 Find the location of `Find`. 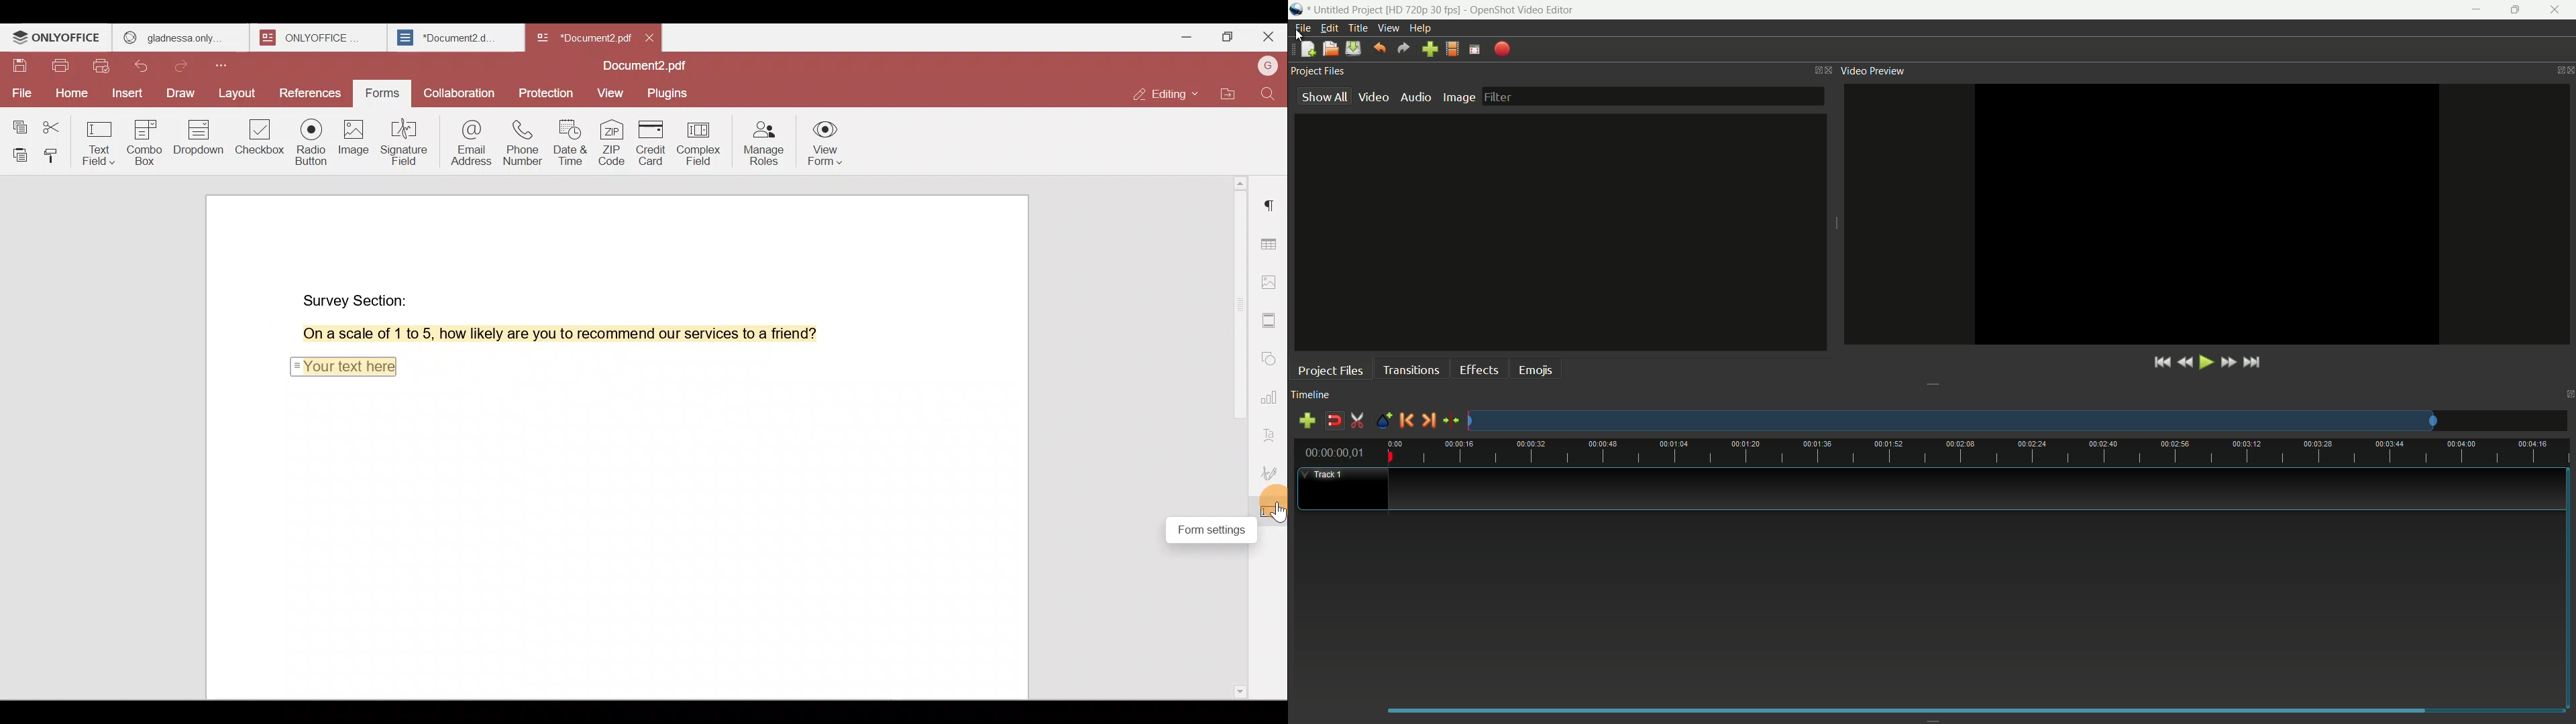

Find is located at coordinates (1271, 94).